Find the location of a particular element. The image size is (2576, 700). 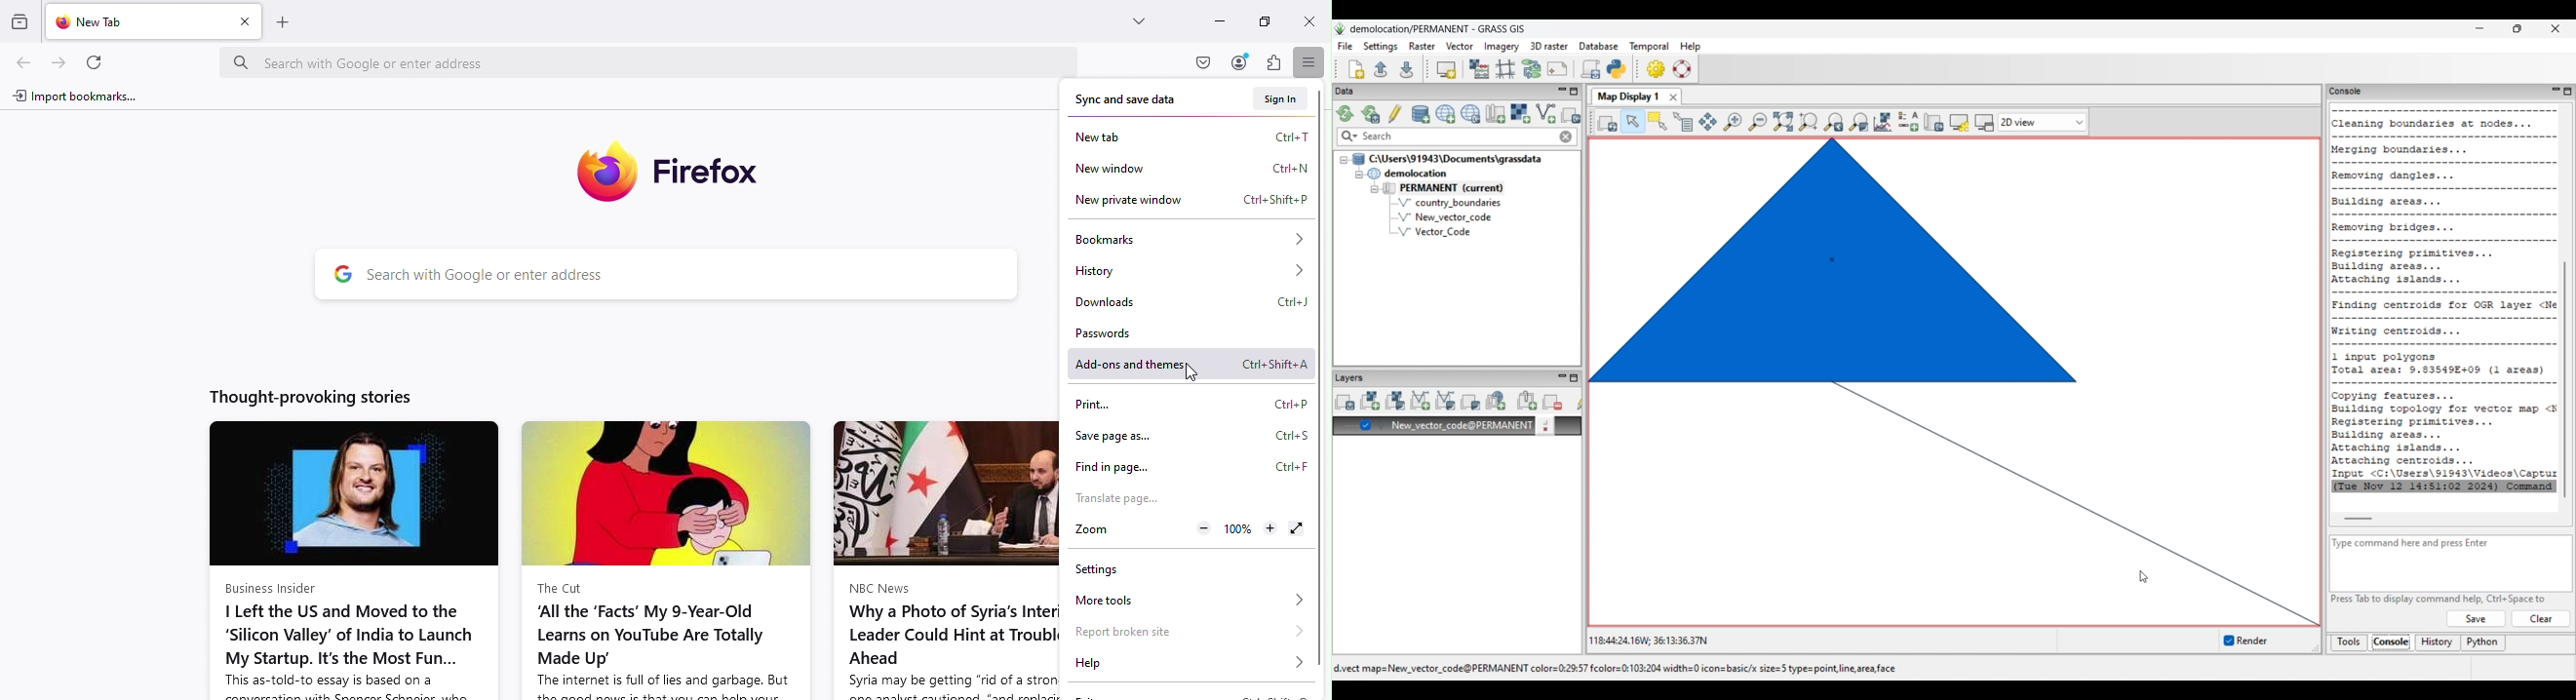

List all tabs is located at coordinates (1139, 19).